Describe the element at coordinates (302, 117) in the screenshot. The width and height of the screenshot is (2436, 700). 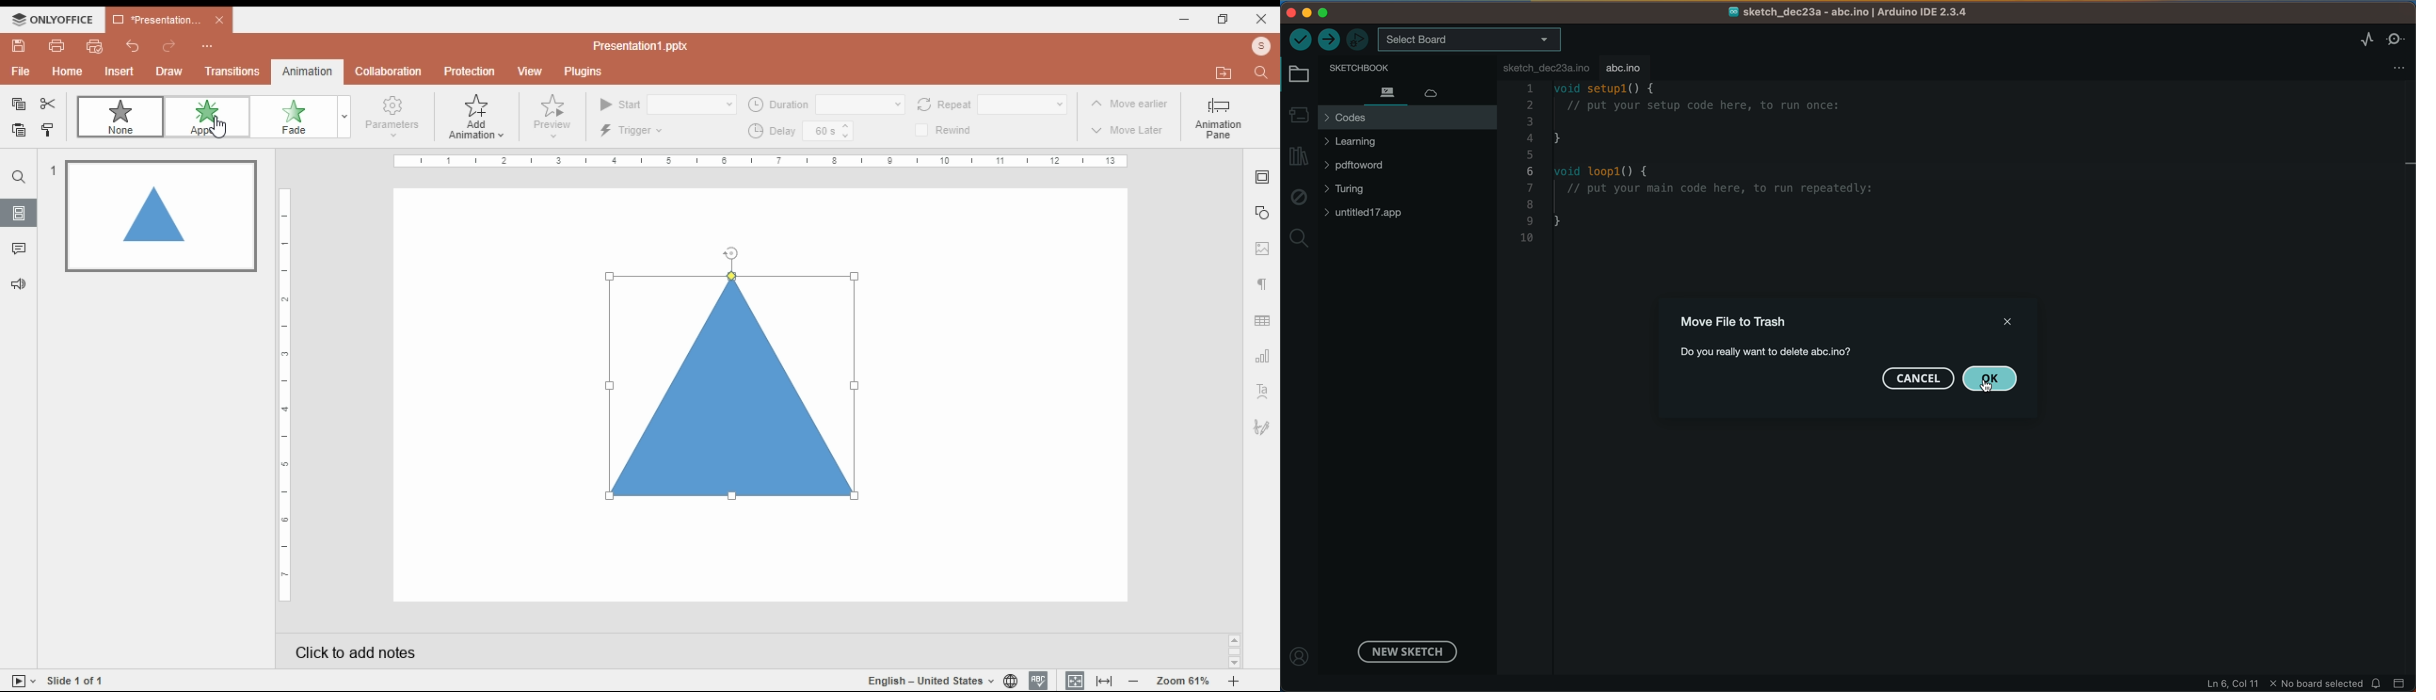
I see `fade` at that location.